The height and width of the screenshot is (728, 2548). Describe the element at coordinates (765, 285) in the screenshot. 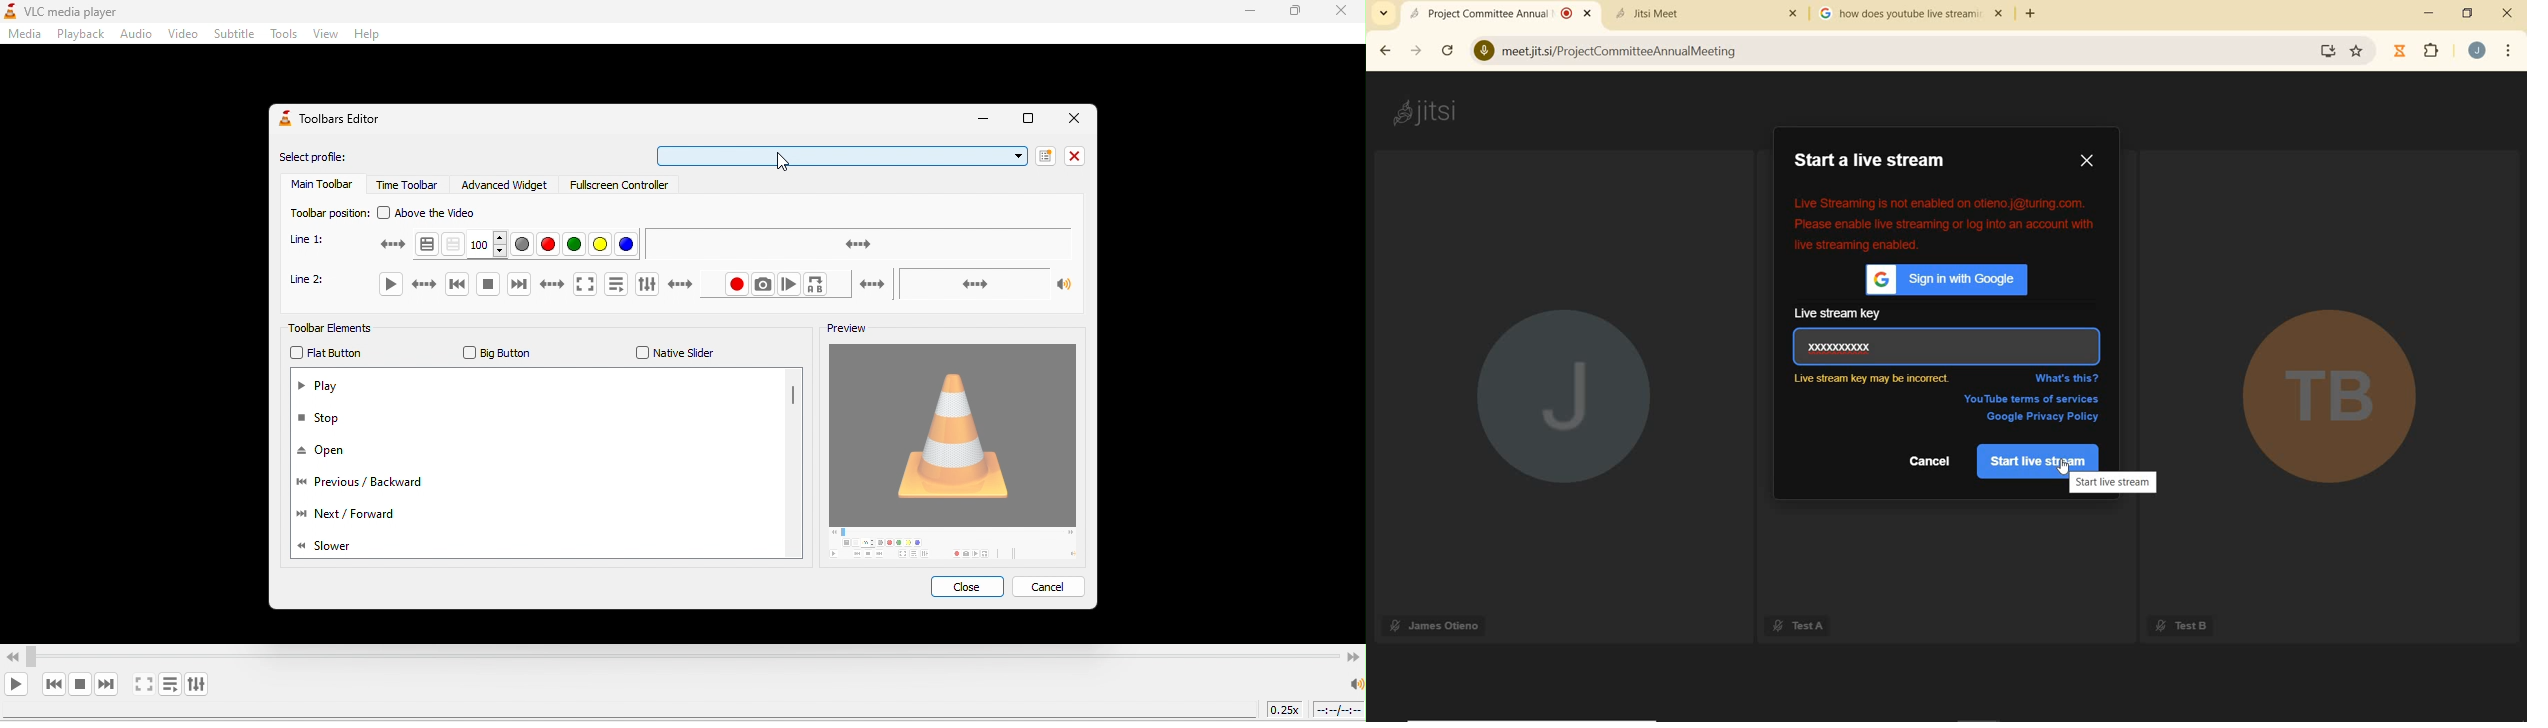

I see `take a snapshot` at that location.